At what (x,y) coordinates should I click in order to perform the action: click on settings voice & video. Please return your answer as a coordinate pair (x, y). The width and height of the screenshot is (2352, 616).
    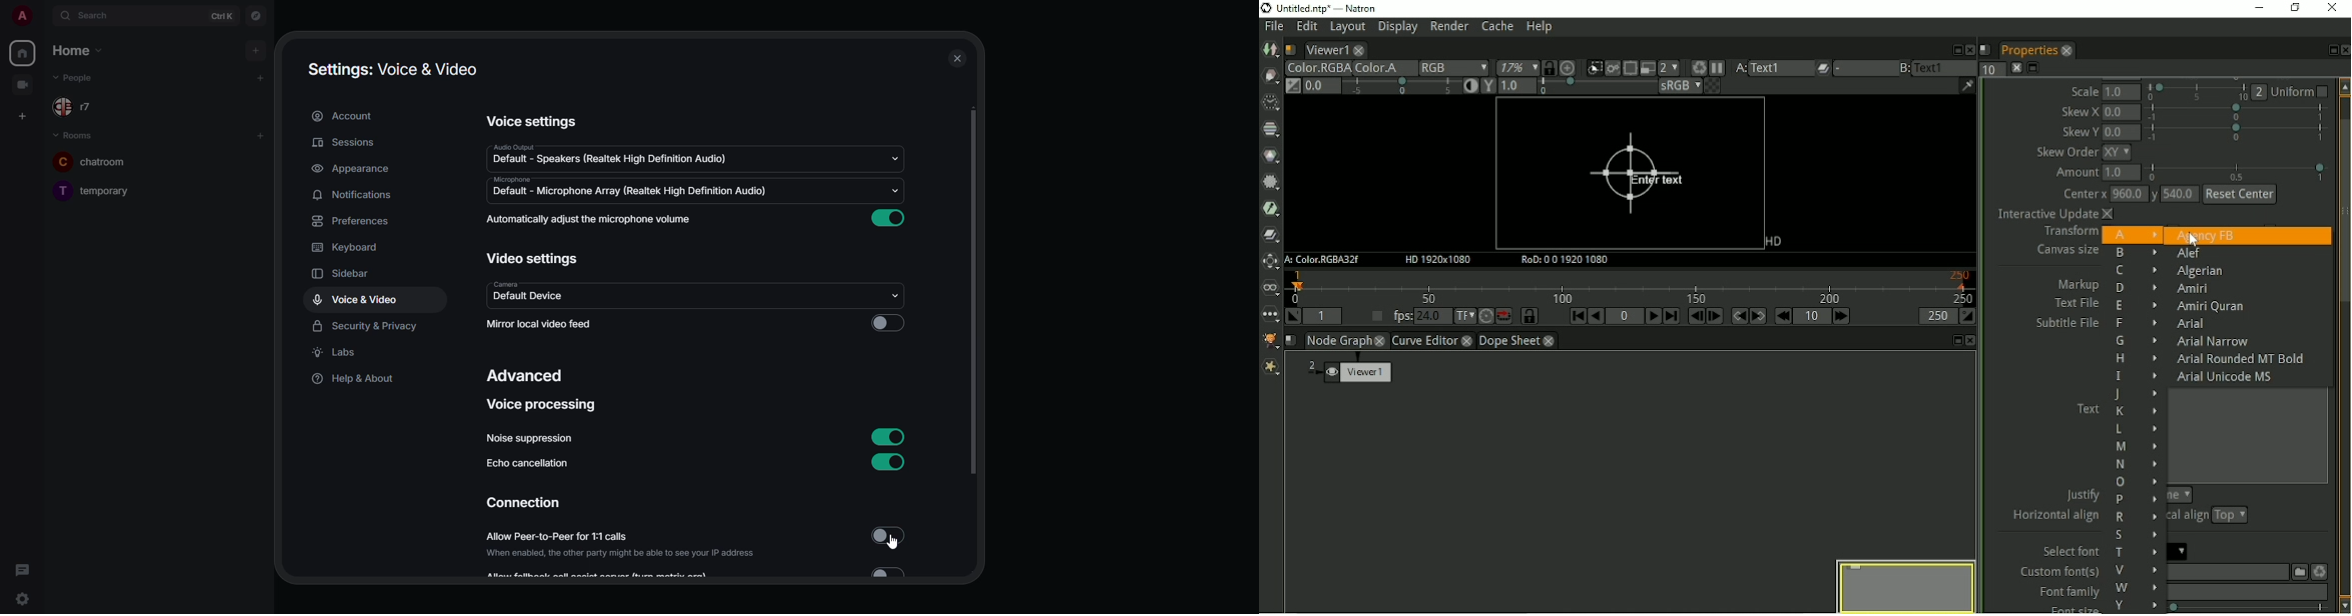
    Looking at the image, I should click on (395, 68).